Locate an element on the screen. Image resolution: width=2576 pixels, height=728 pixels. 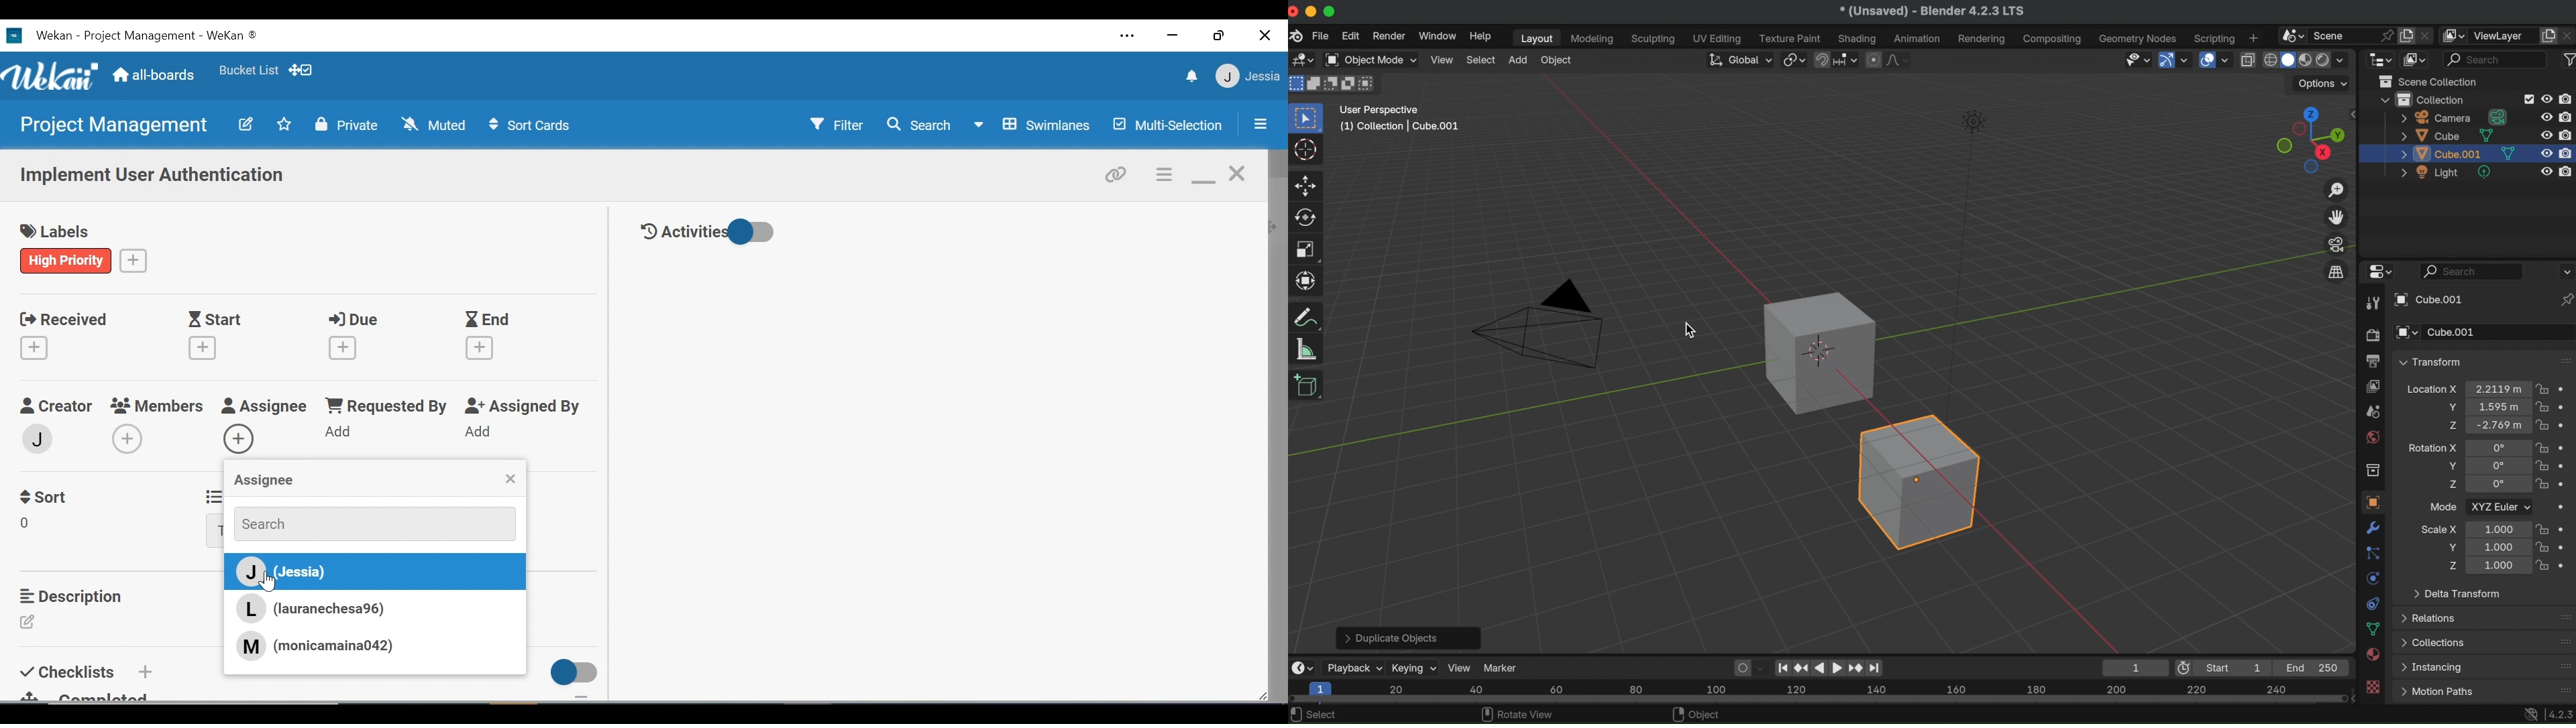
Create Received Date is located at coordinates (37, 347).